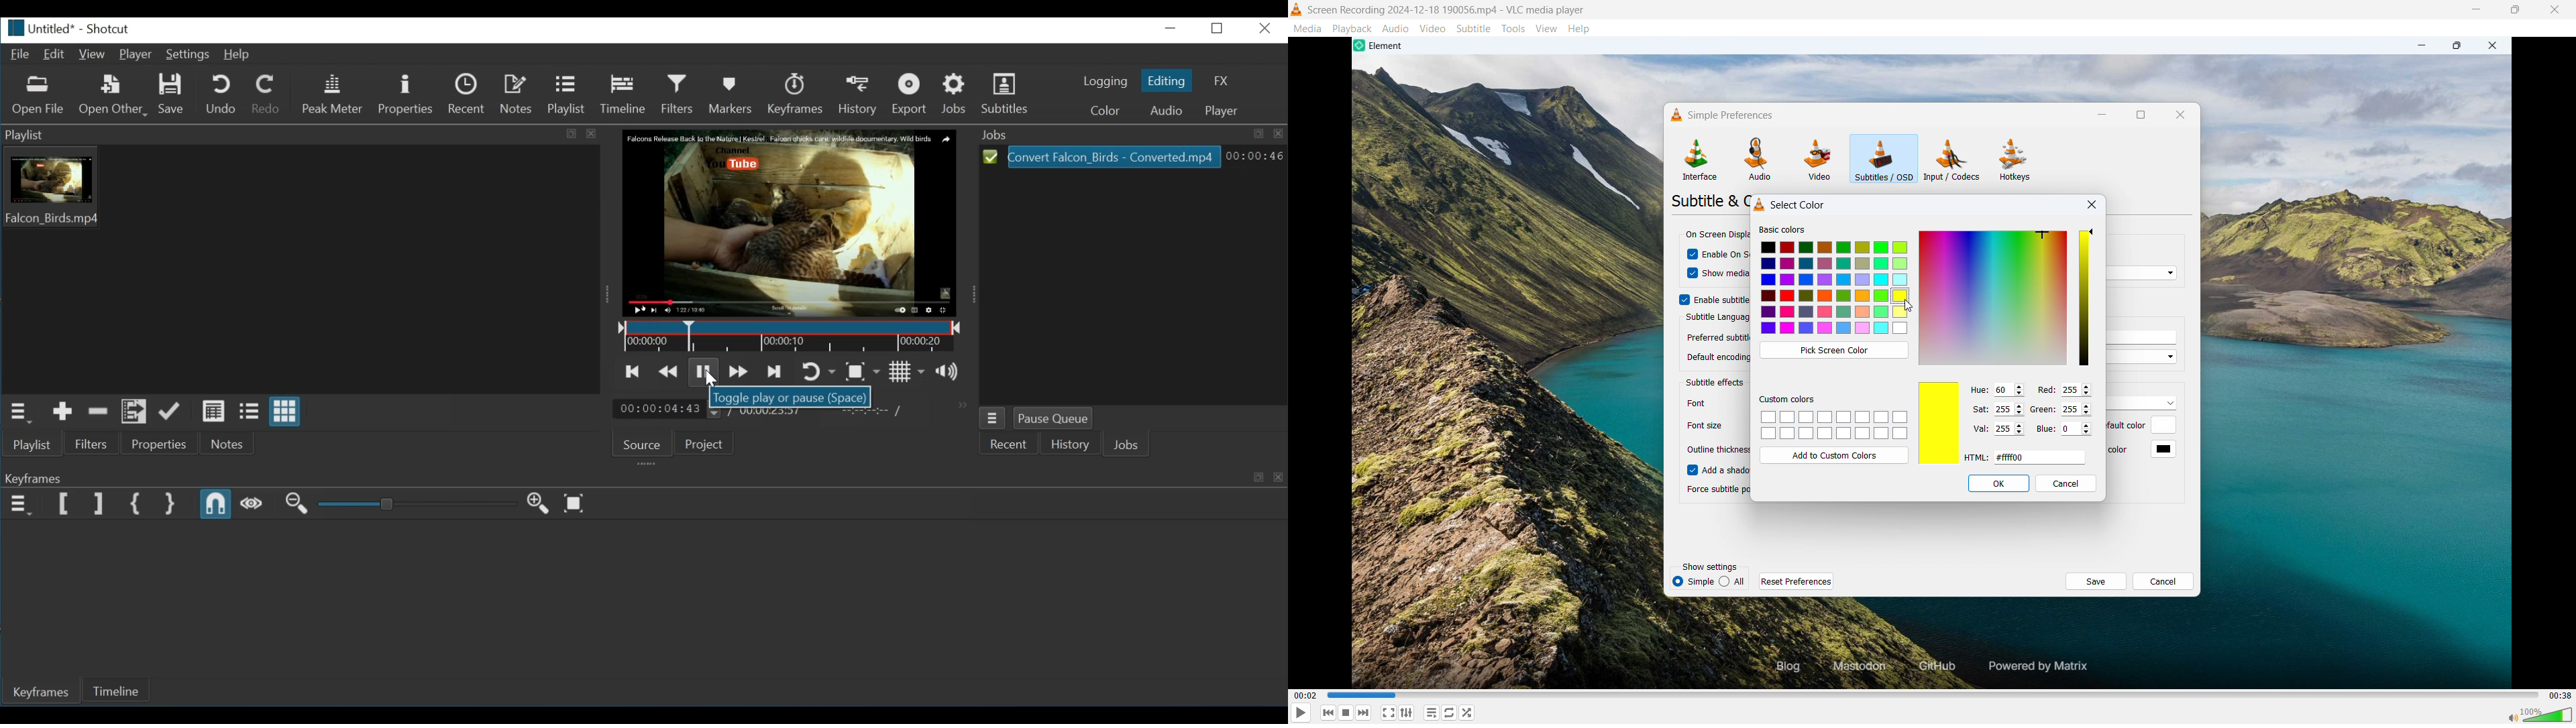 The image size is (2576, 728). What do you see at coordinates (39, 29) in the screenshot?
I see `untitled*` at bounding box center [39, 29].